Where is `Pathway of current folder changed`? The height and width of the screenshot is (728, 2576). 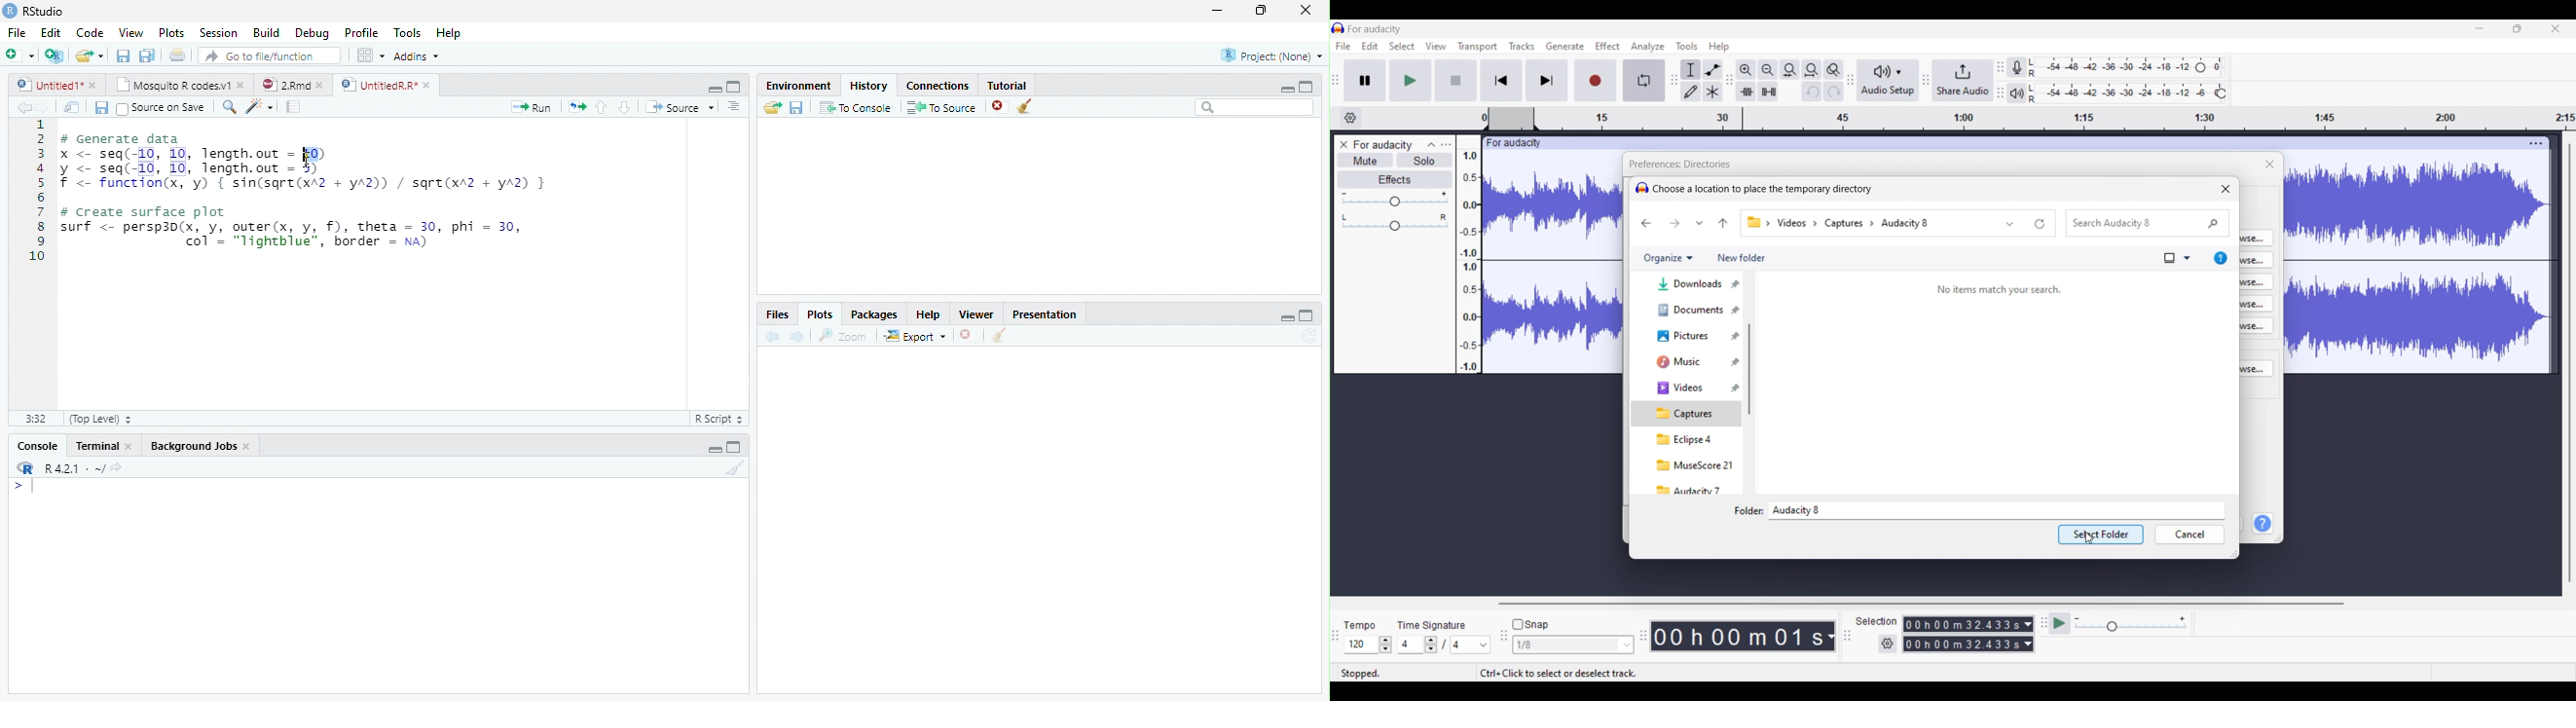
Pathway of current folder changed is located at coordinates (1837, 223).